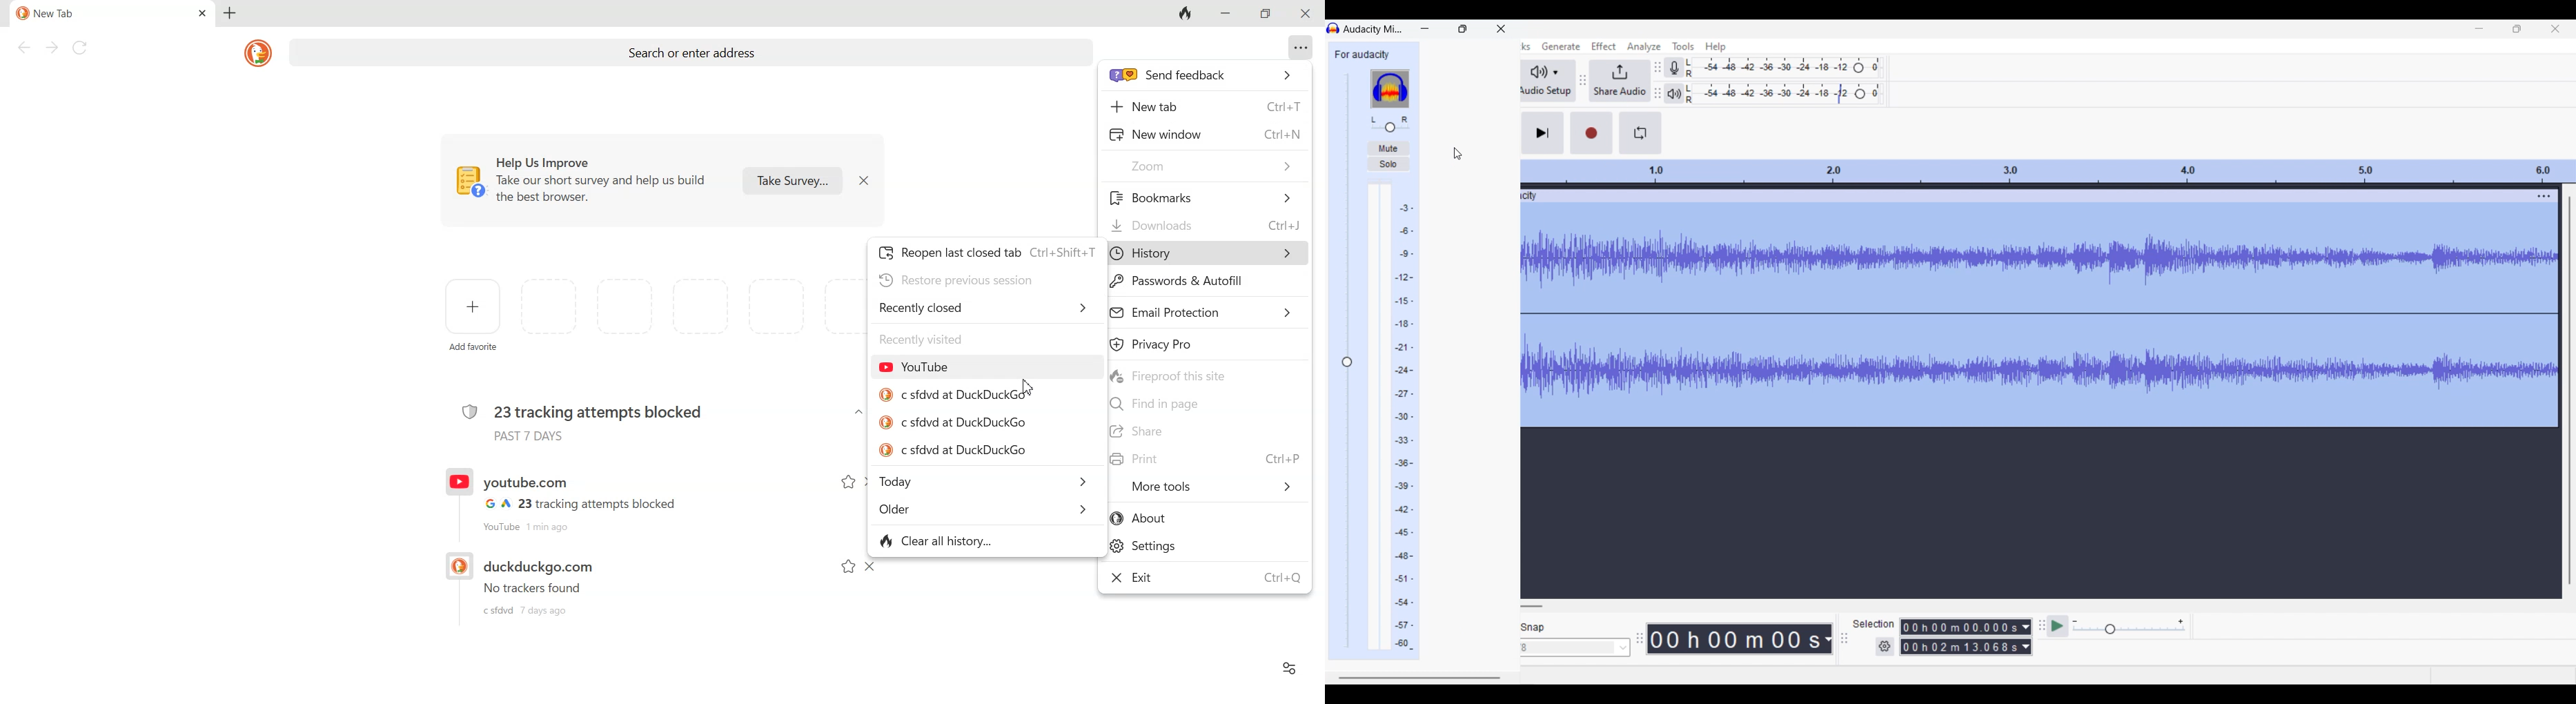  Describe the element at coordinates (847, 482) in the screenshot. I see `Add to favorite` at that location.